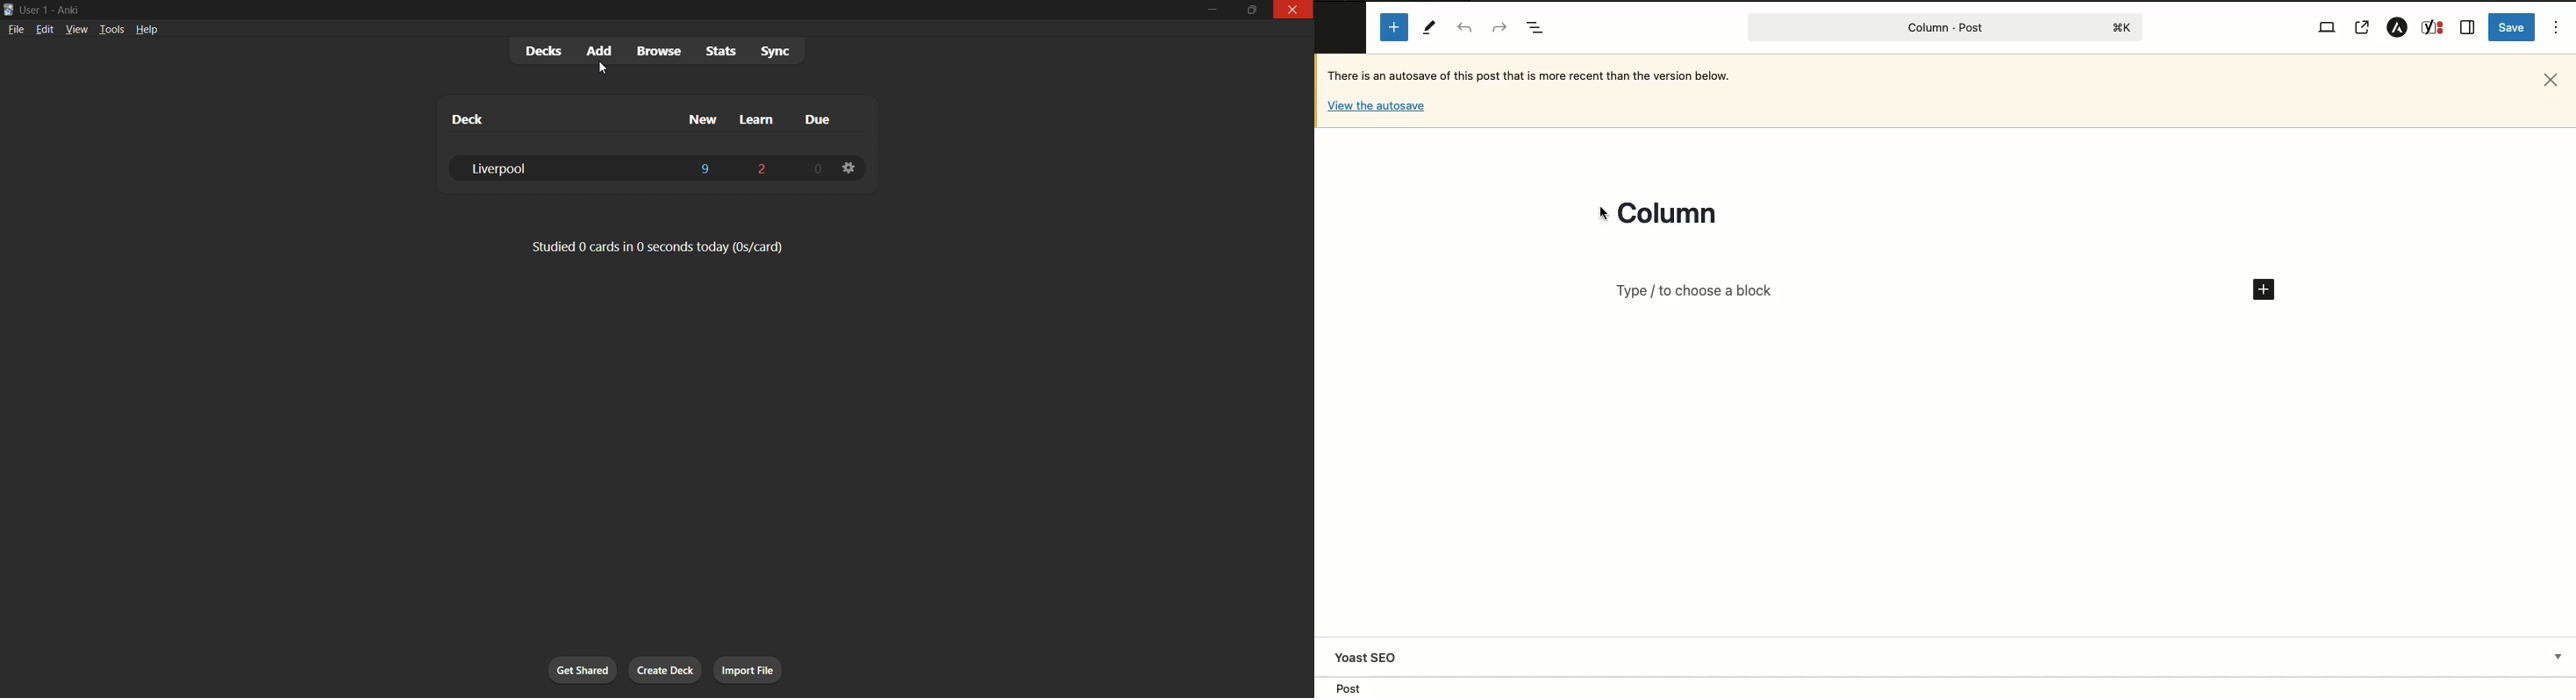  Describe the element at coordinates (2558, 26) in the screenshot. I see `Options` at that location.